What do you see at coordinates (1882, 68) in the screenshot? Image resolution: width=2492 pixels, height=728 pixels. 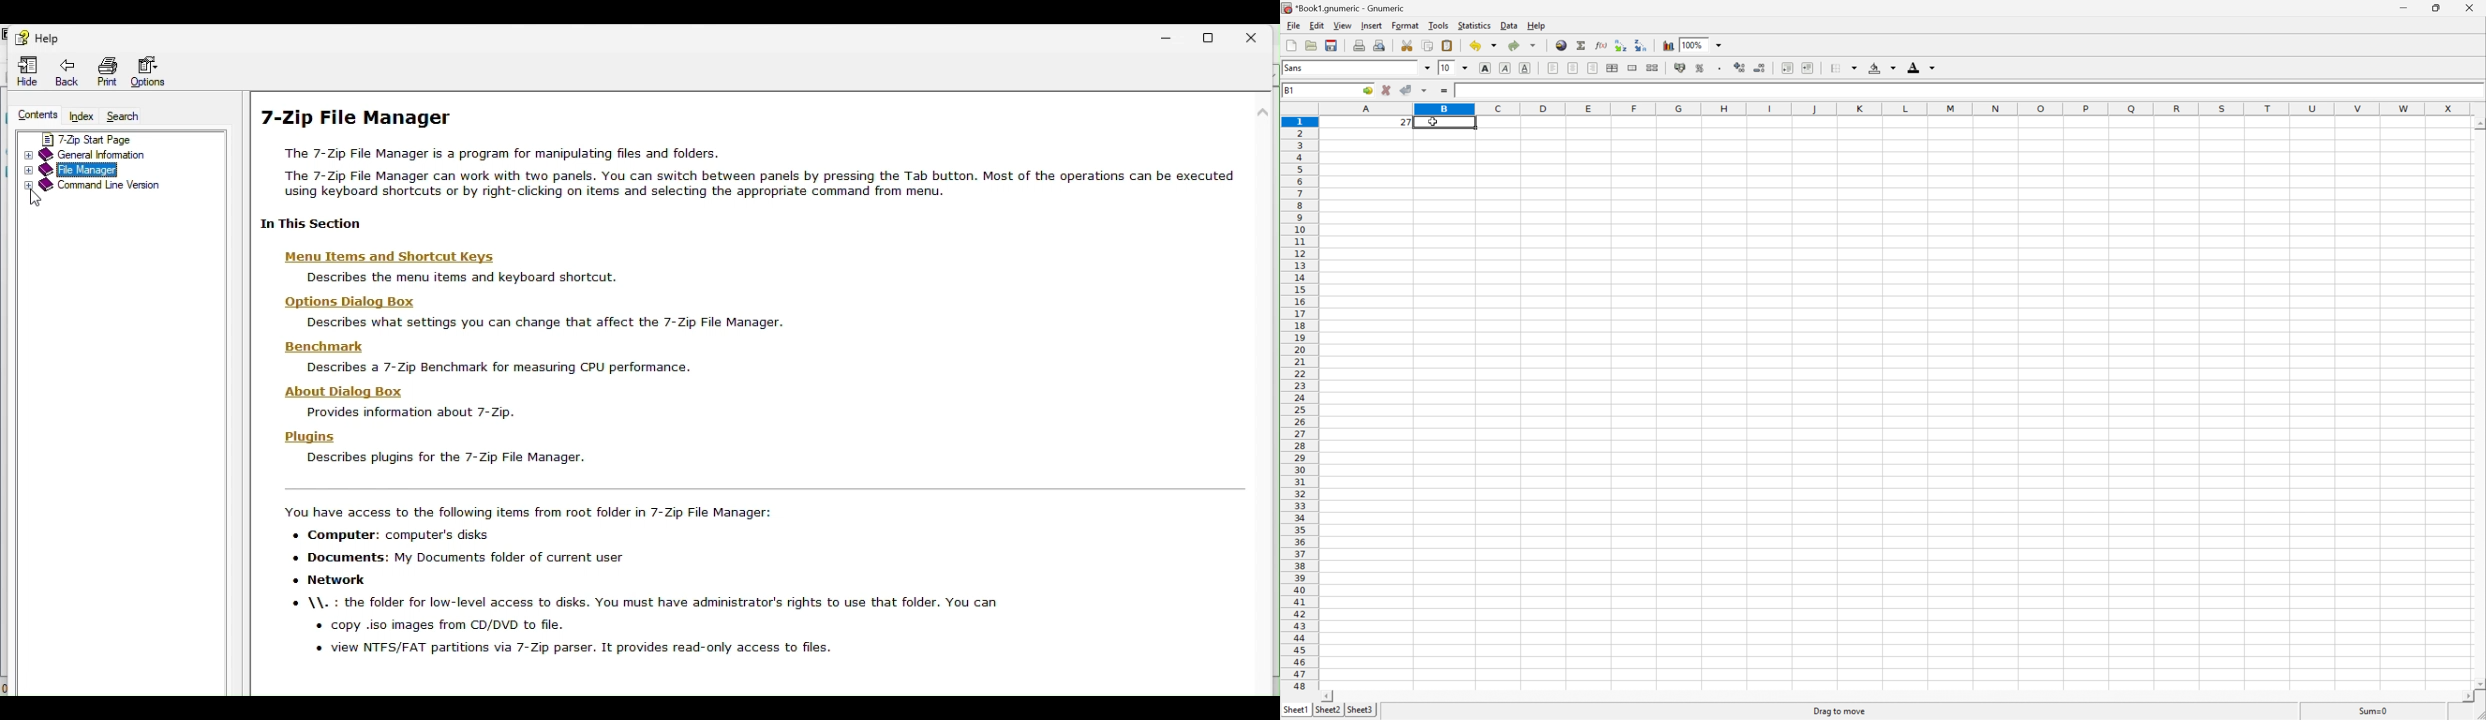 I see `Background` at bounding box center [1882, 68].